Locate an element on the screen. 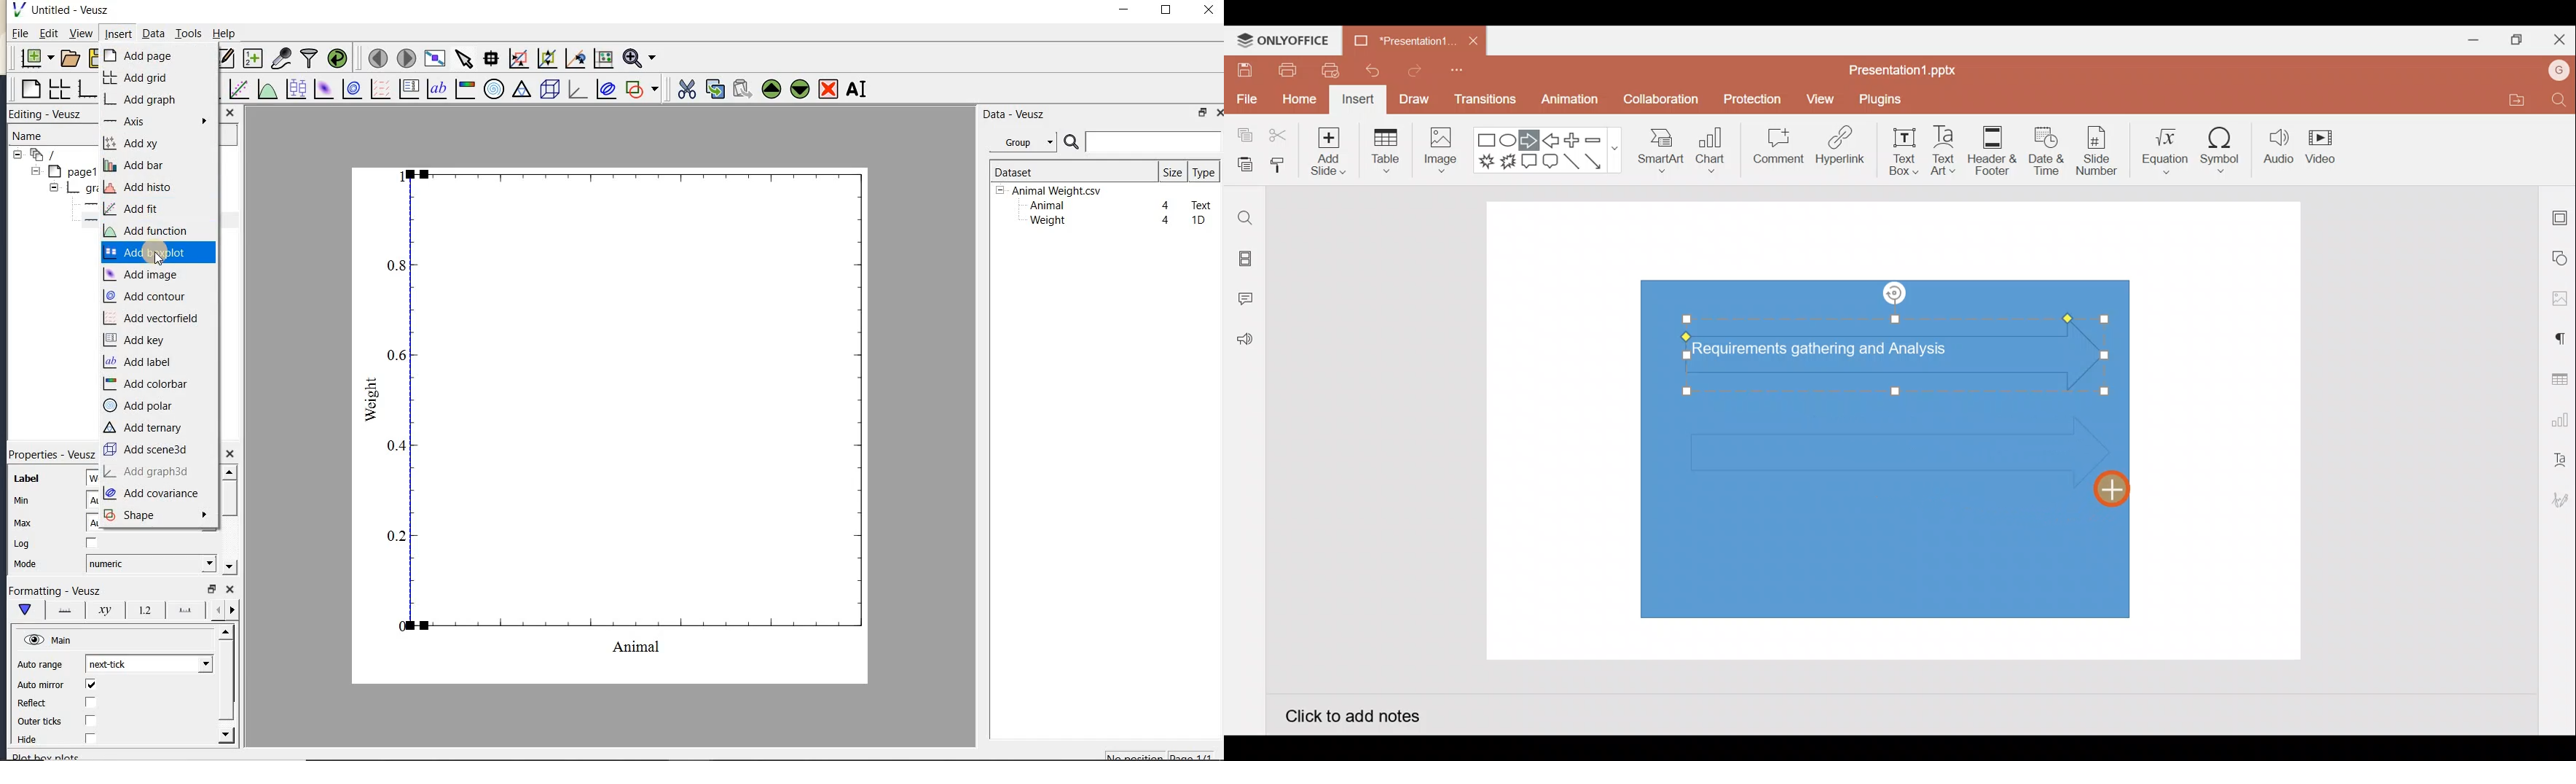 The image size is (2576, 784). Copy style is located at coordinates (1279, 167).